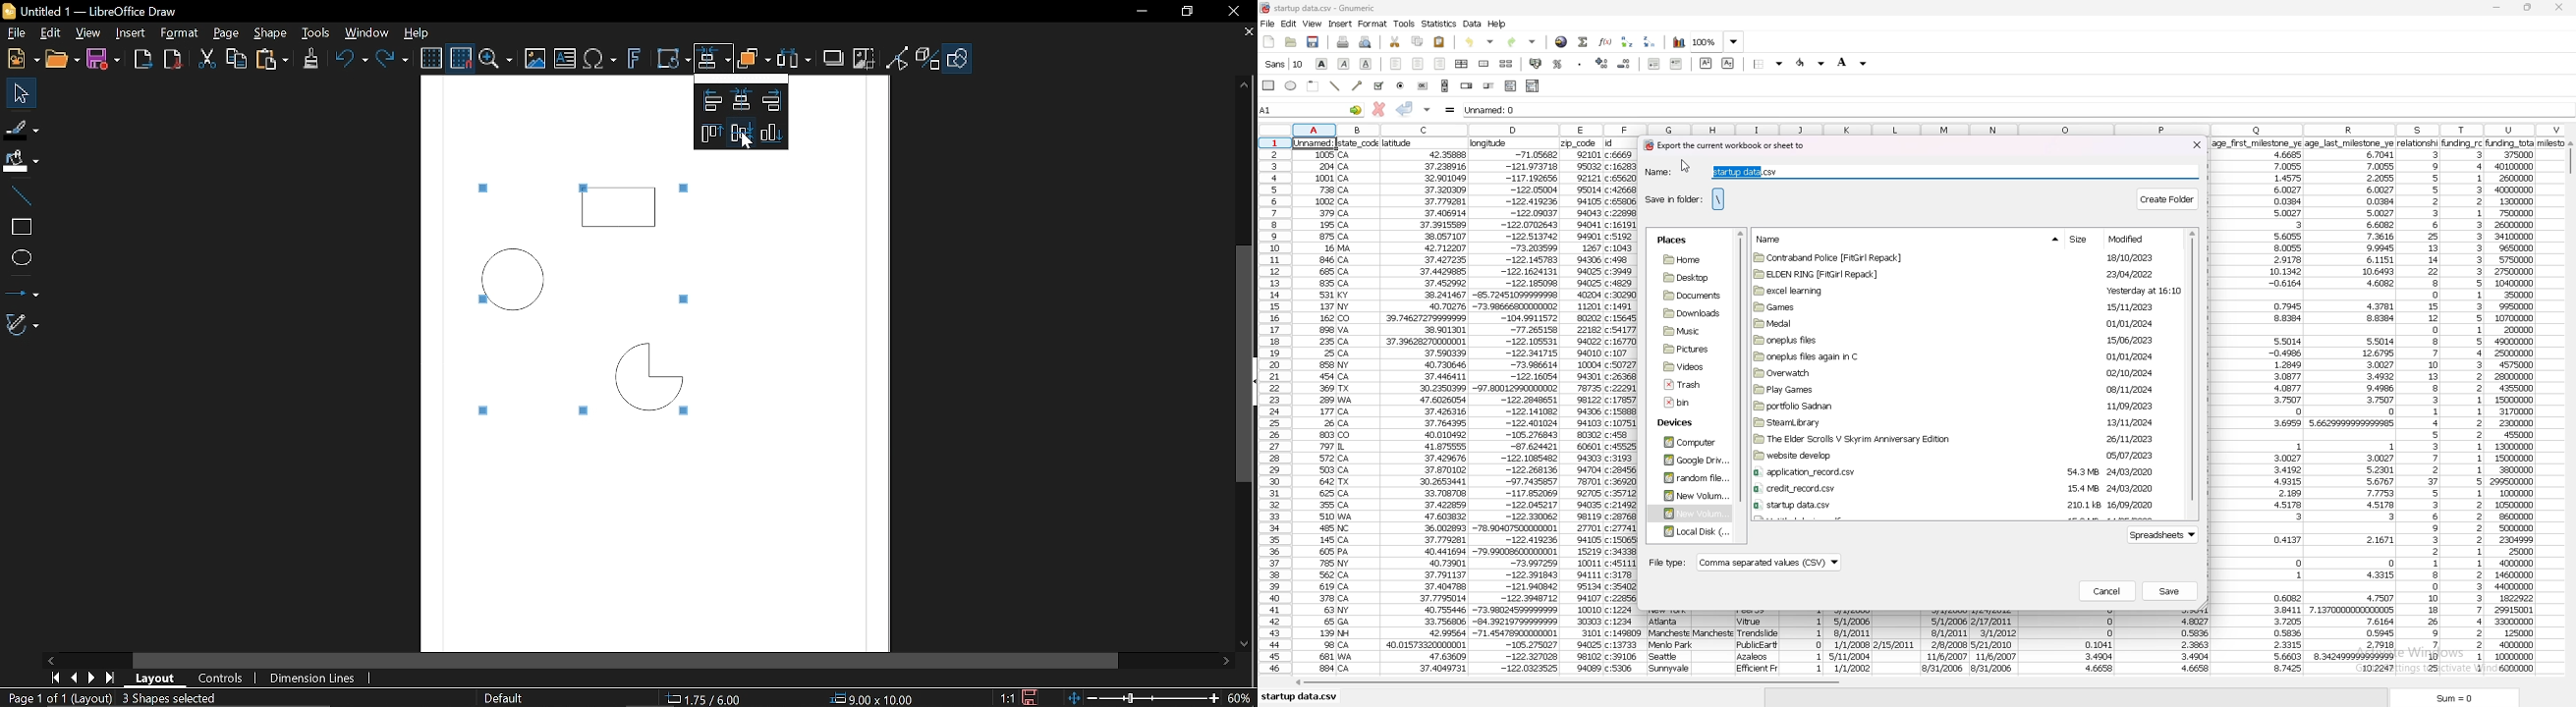  Describe the element at coordinates (1946, 642) in the screenshot. I see `data` at that location.